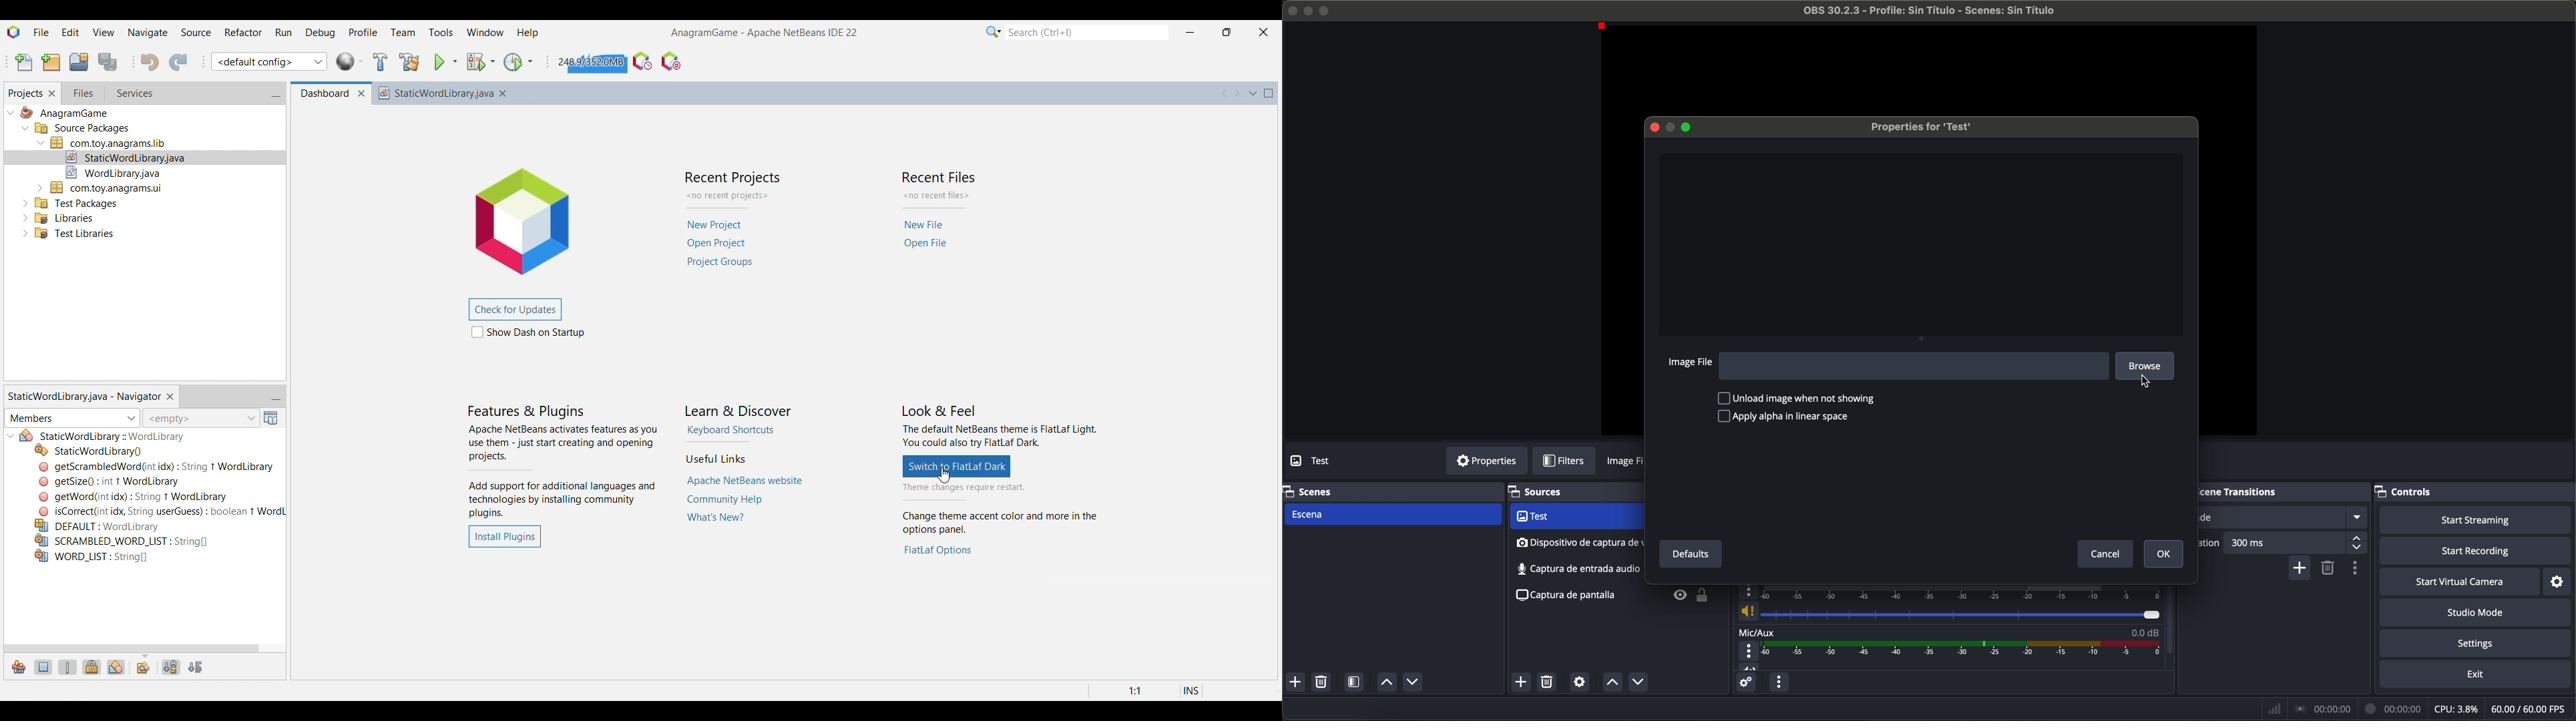 This screenshot has height=728, width=2576. What do you see at coordinates (1690, 554) in the screenshot?
I see `defaults` at bounding box center [1690, 554].